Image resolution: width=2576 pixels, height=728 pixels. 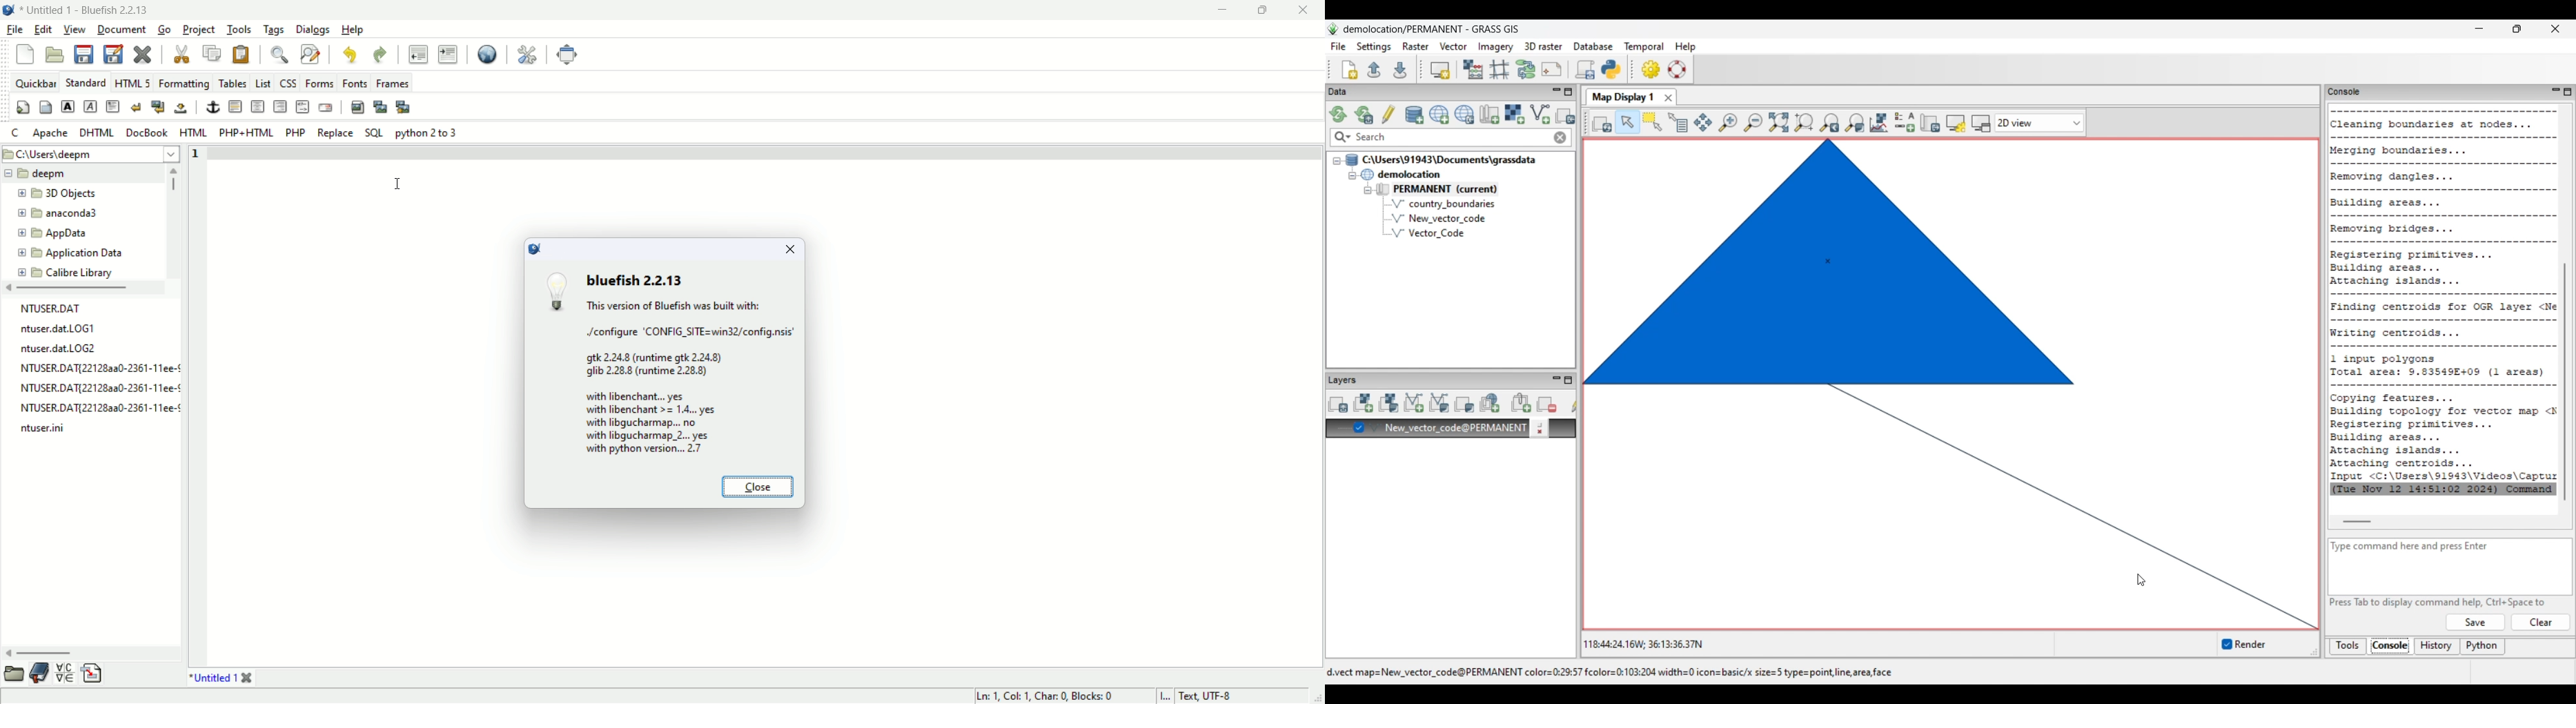 I want to click on HTML, so click(x=193, y=133).